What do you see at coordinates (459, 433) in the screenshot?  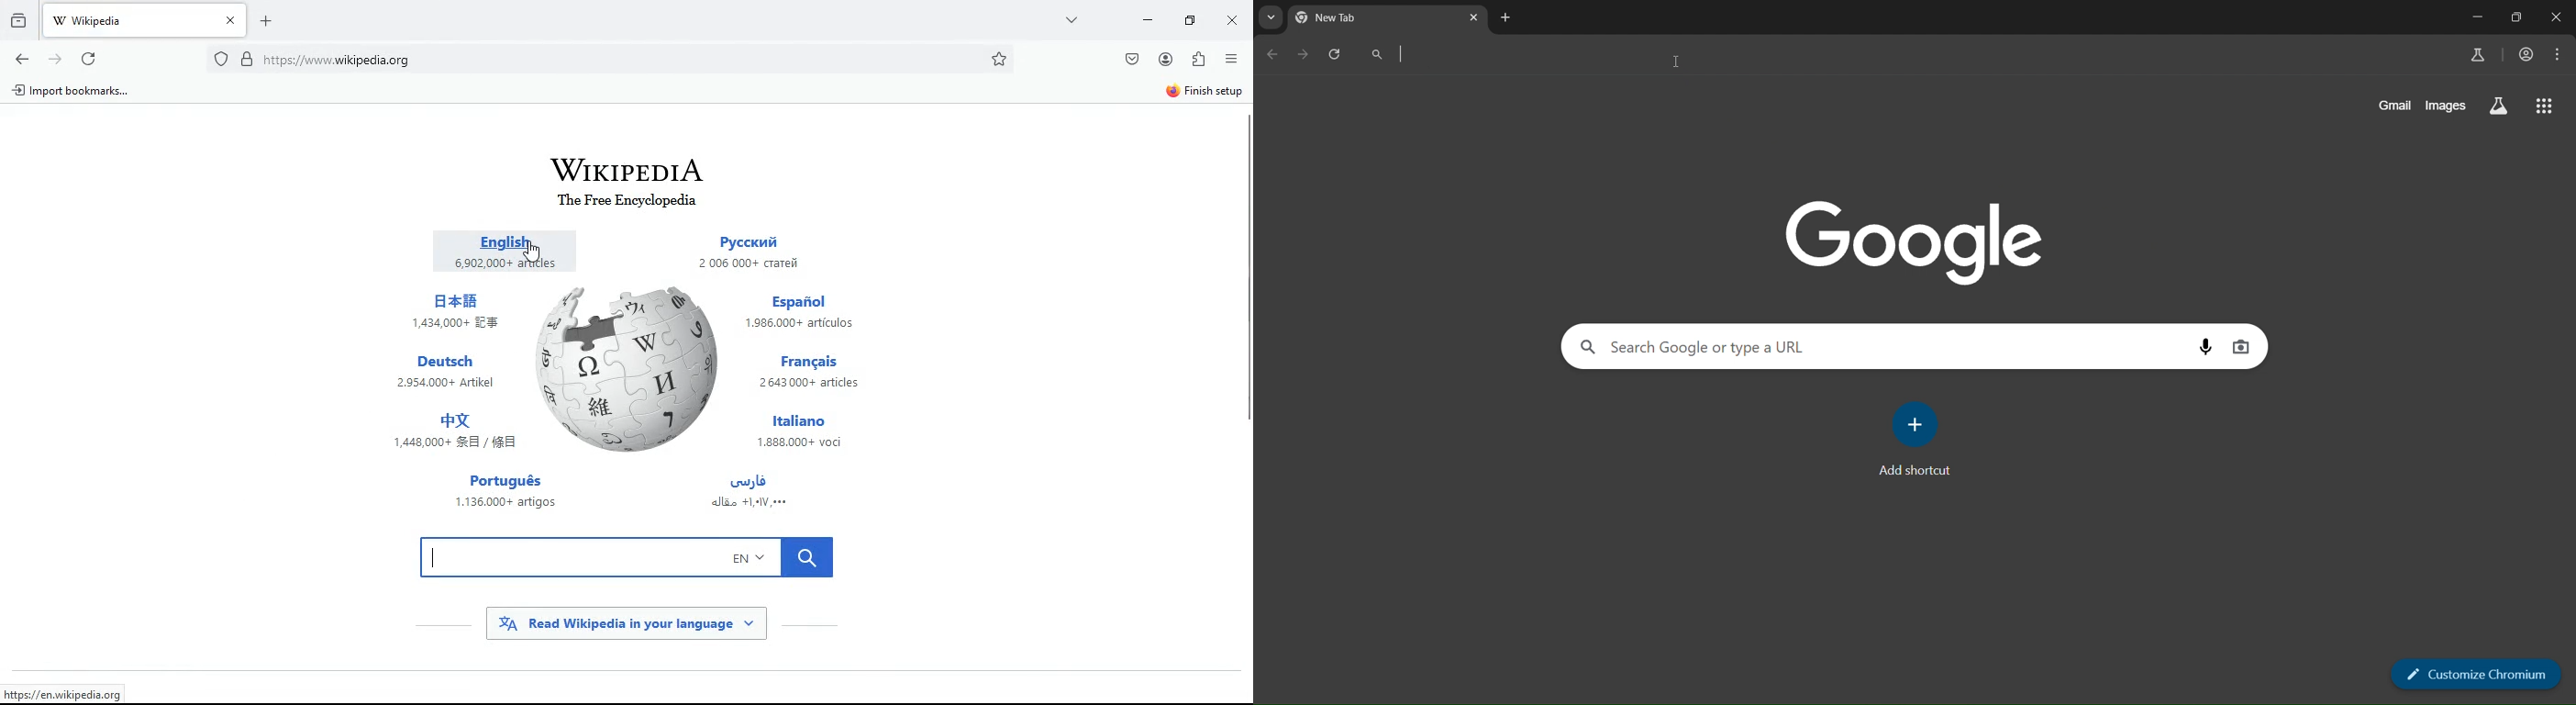 I see `japanese` at bounding box center [459, 433].